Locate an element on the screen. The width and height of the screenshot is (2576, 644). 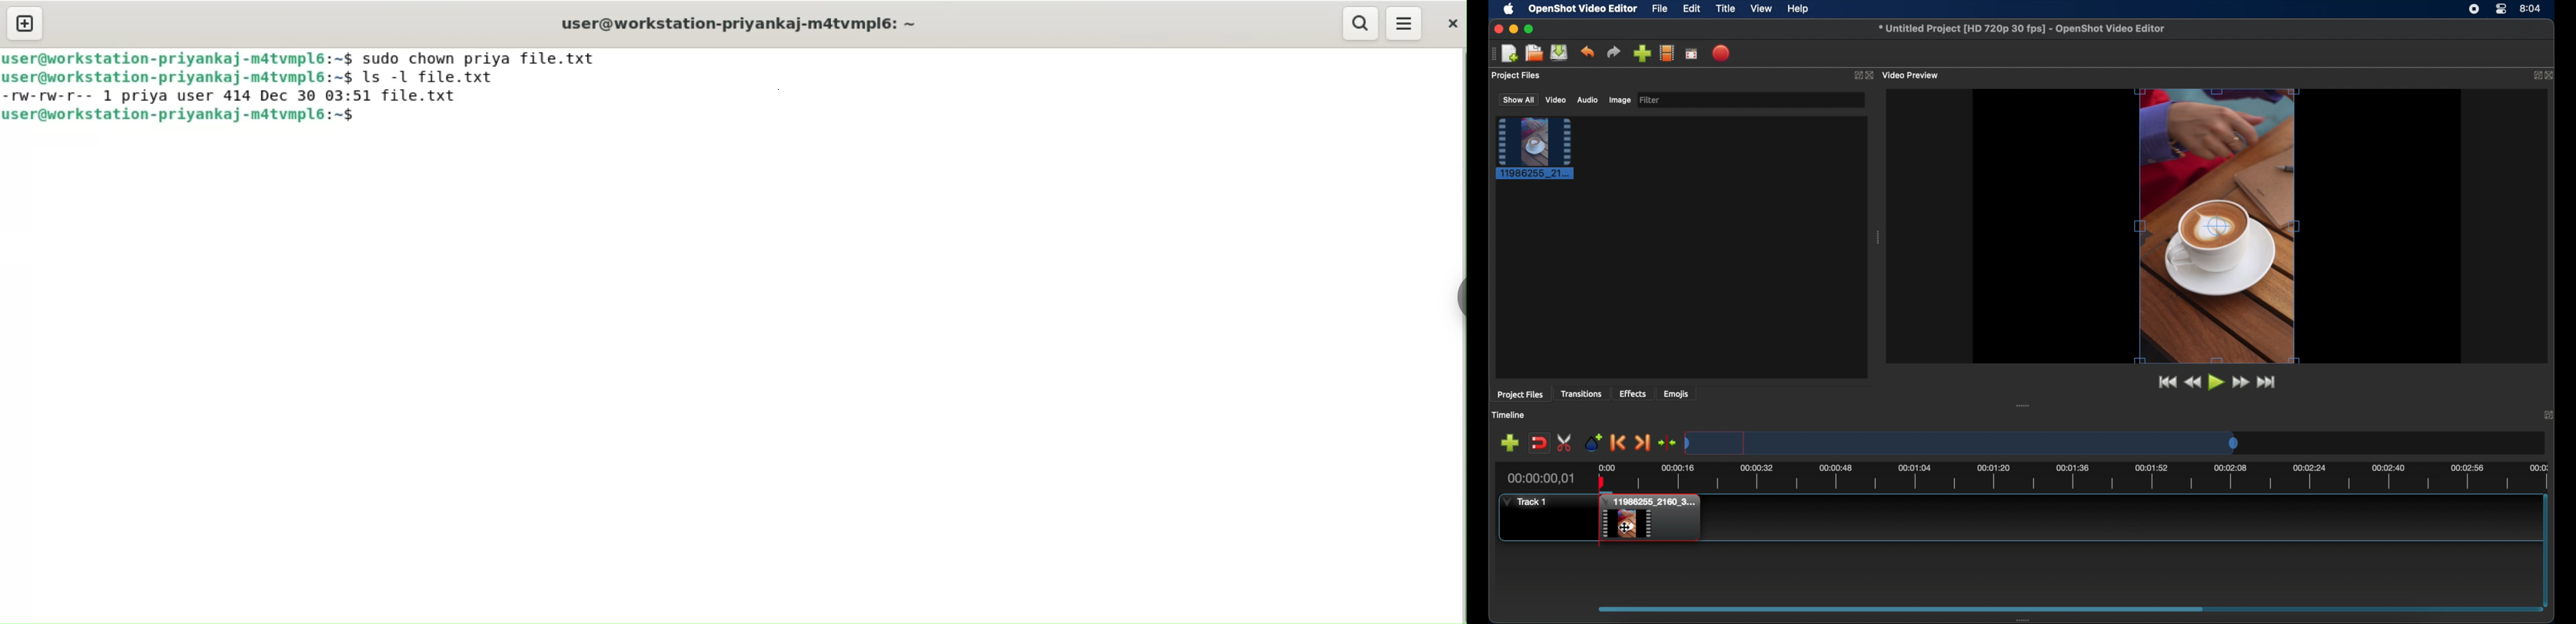
import files is located at coordinates (1641, 54).